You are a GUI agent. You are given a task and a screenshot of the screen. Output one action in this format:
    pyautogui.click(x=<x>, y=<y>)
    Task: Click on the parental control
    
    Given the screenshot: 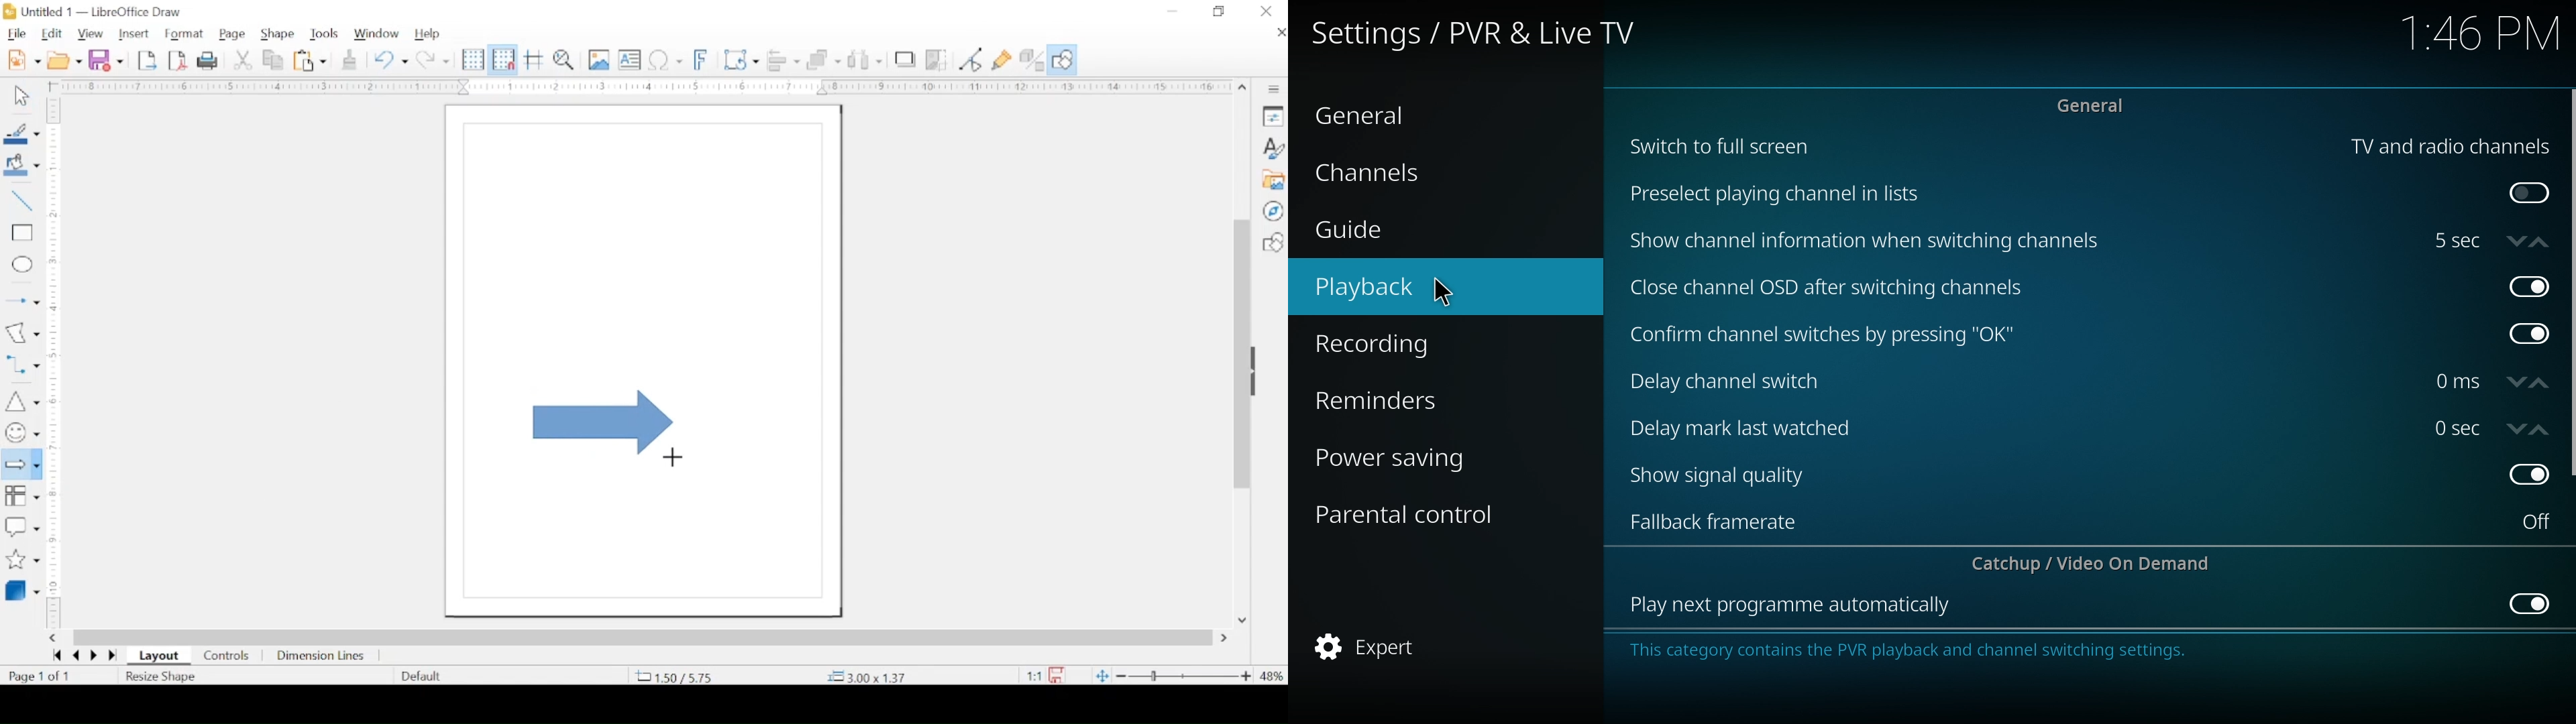 What is the action you would take?
    pyautogui.click(x=1417, y=513)
    